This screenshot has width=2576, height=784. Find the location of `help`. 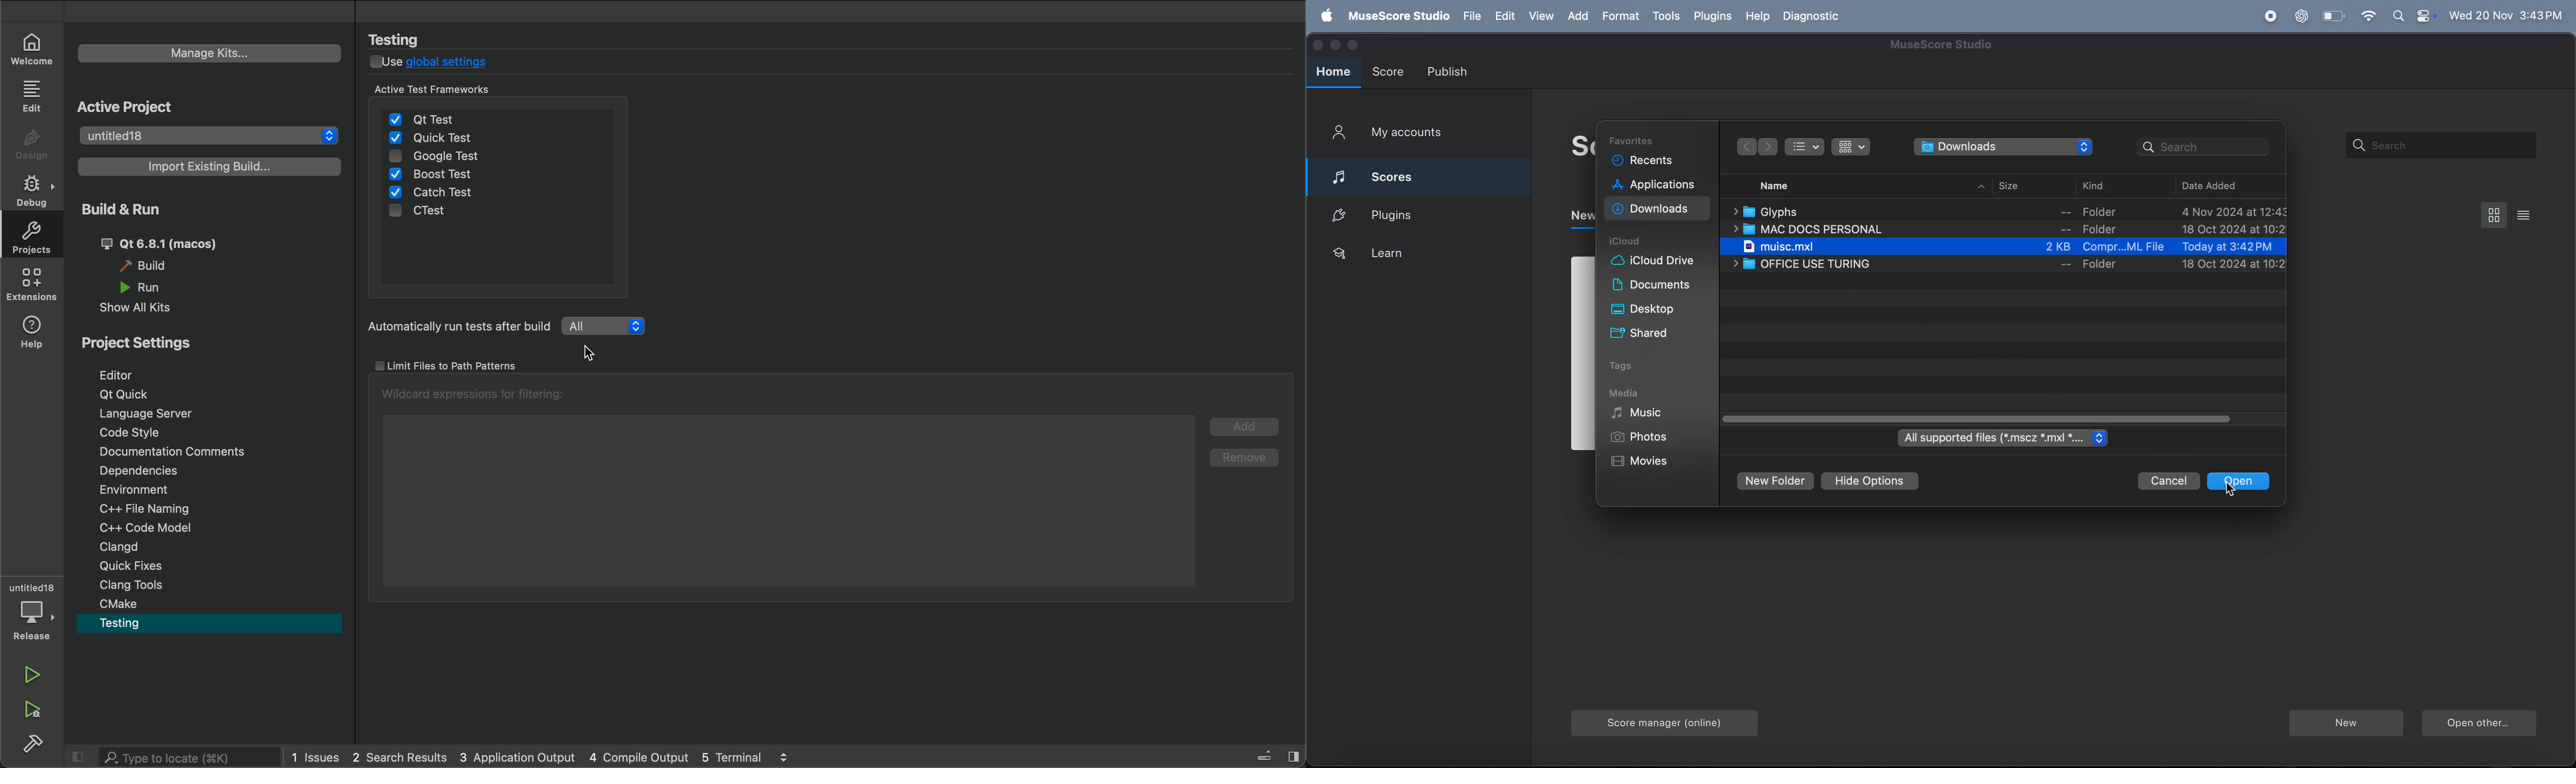

help is located at coordinates (1759, 16).